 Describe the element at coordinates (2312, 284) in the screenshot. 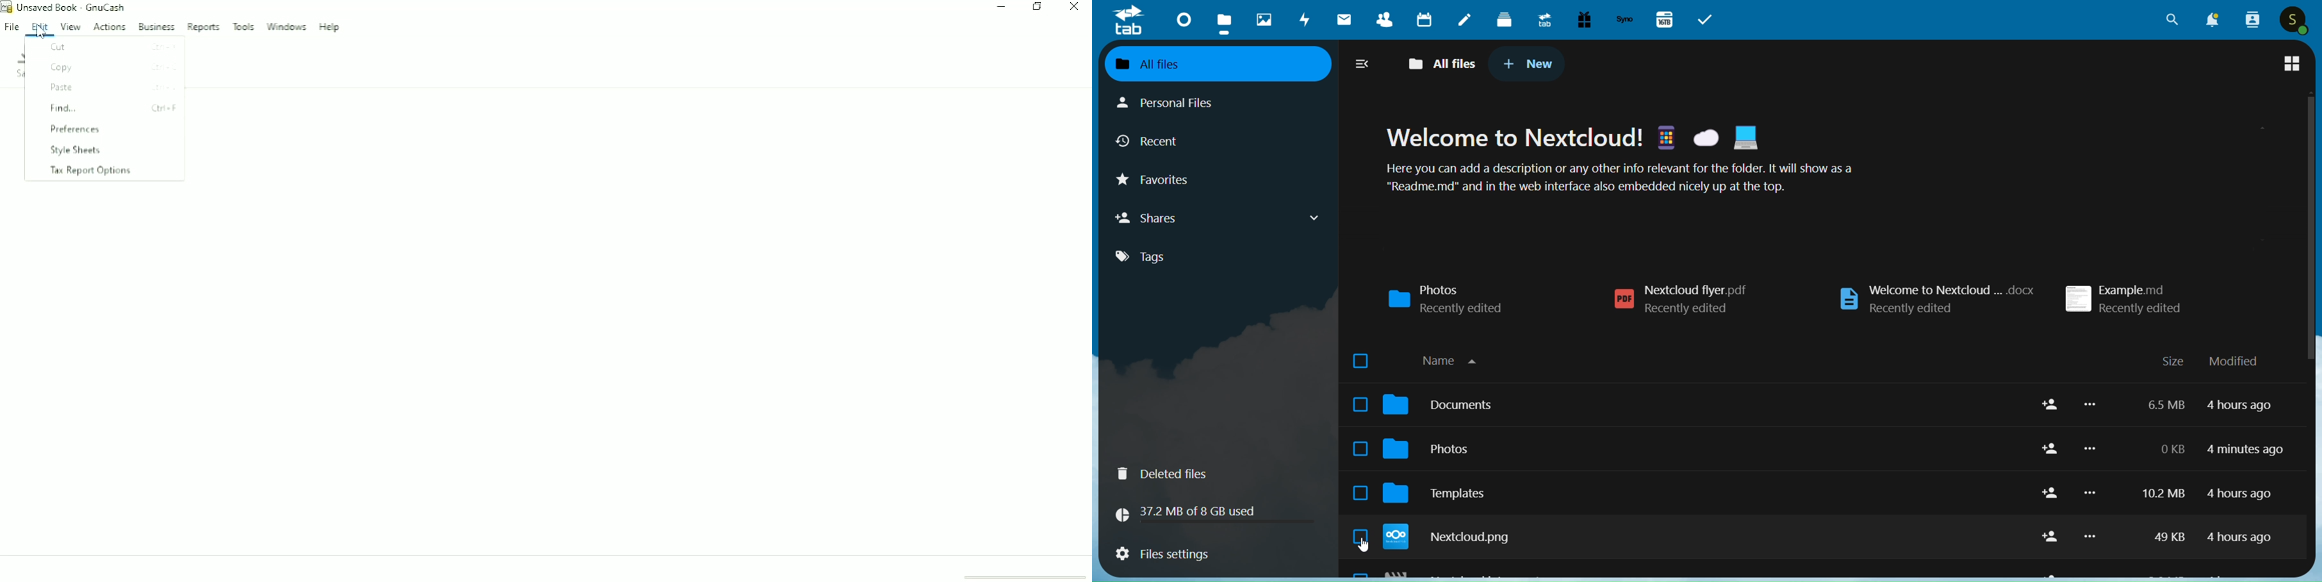

I see `Vertical slide bar` at that location.